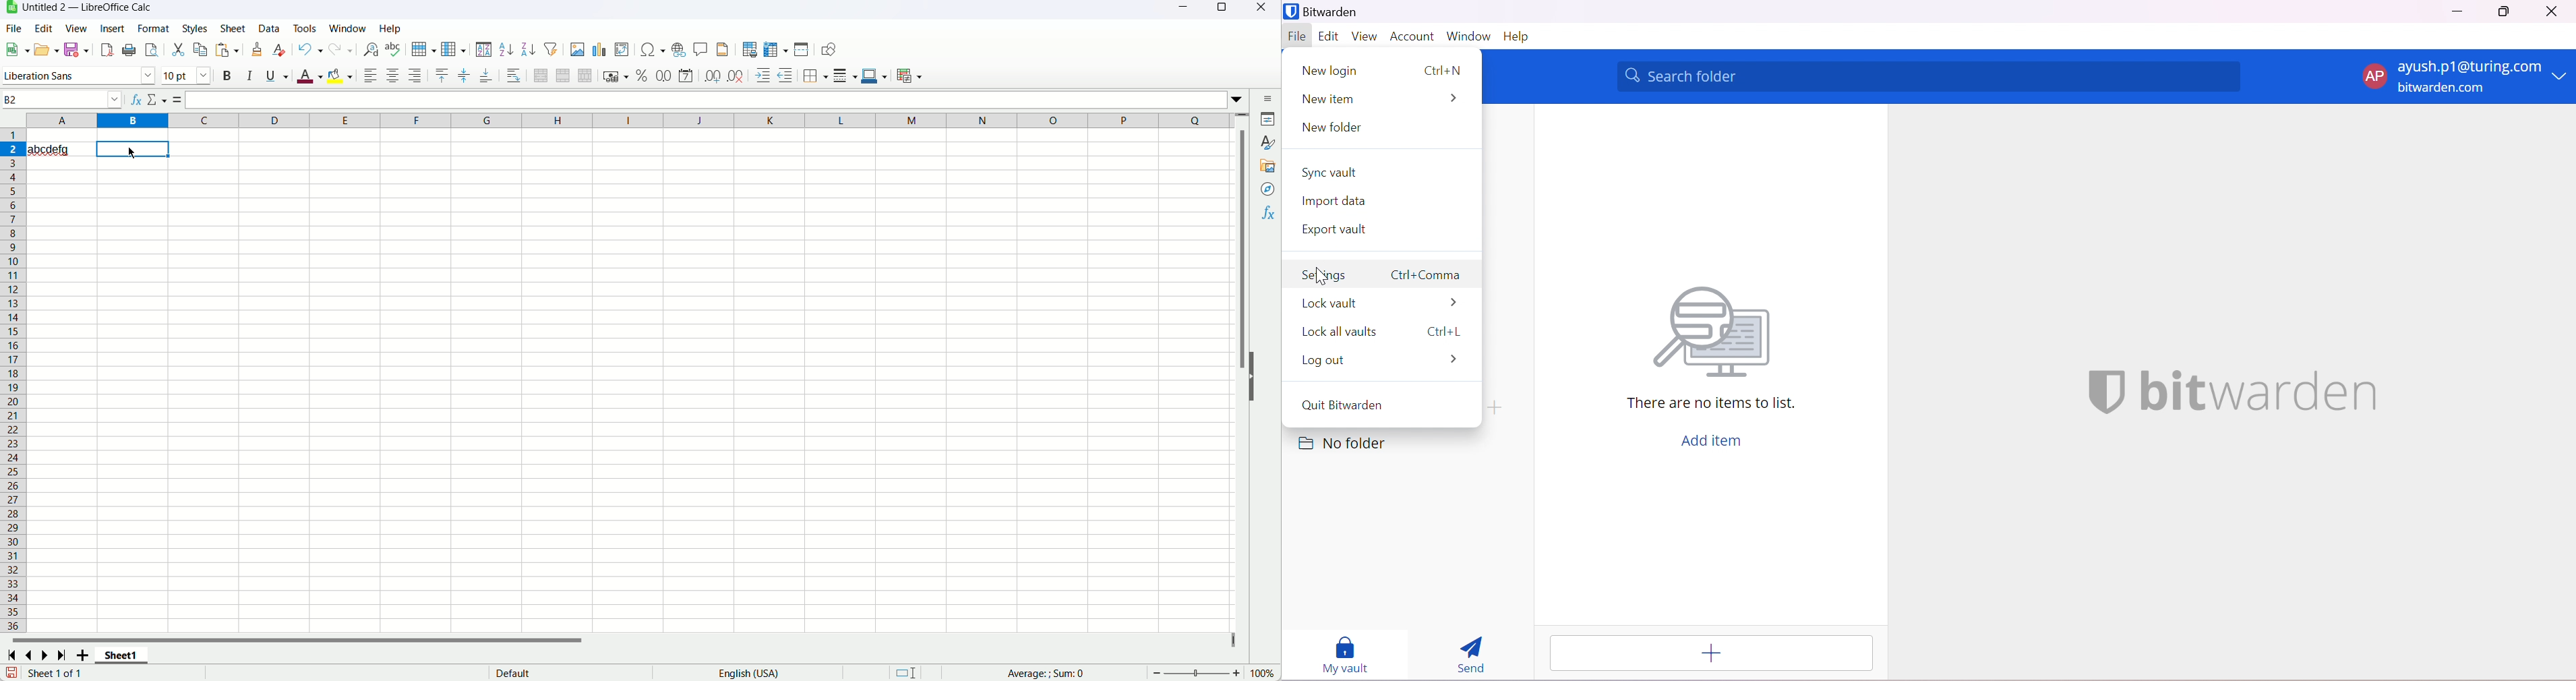 Image resolution: width=2576 pixels, height=700 pixels. Describe the element at coordinates (1265, 142) in the screenshot. I see `style` at that location.